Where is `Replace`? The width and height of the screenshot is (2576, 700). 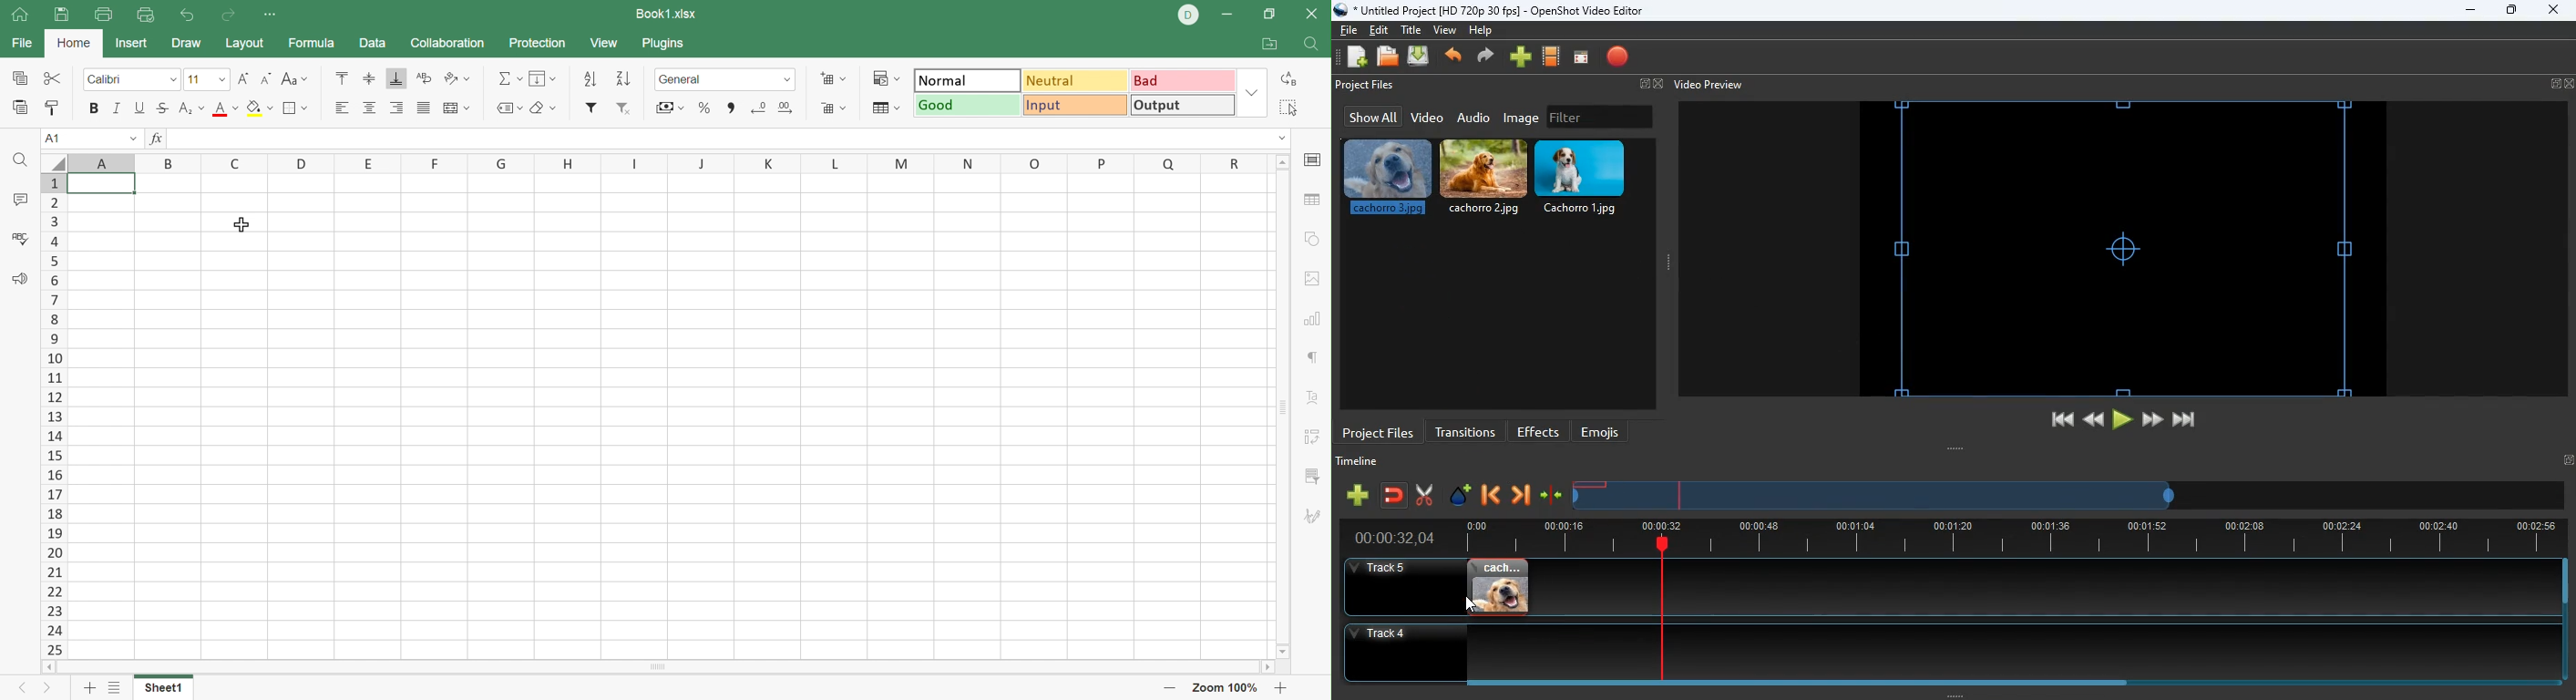
Replace is located at coordinates (1286, 78).